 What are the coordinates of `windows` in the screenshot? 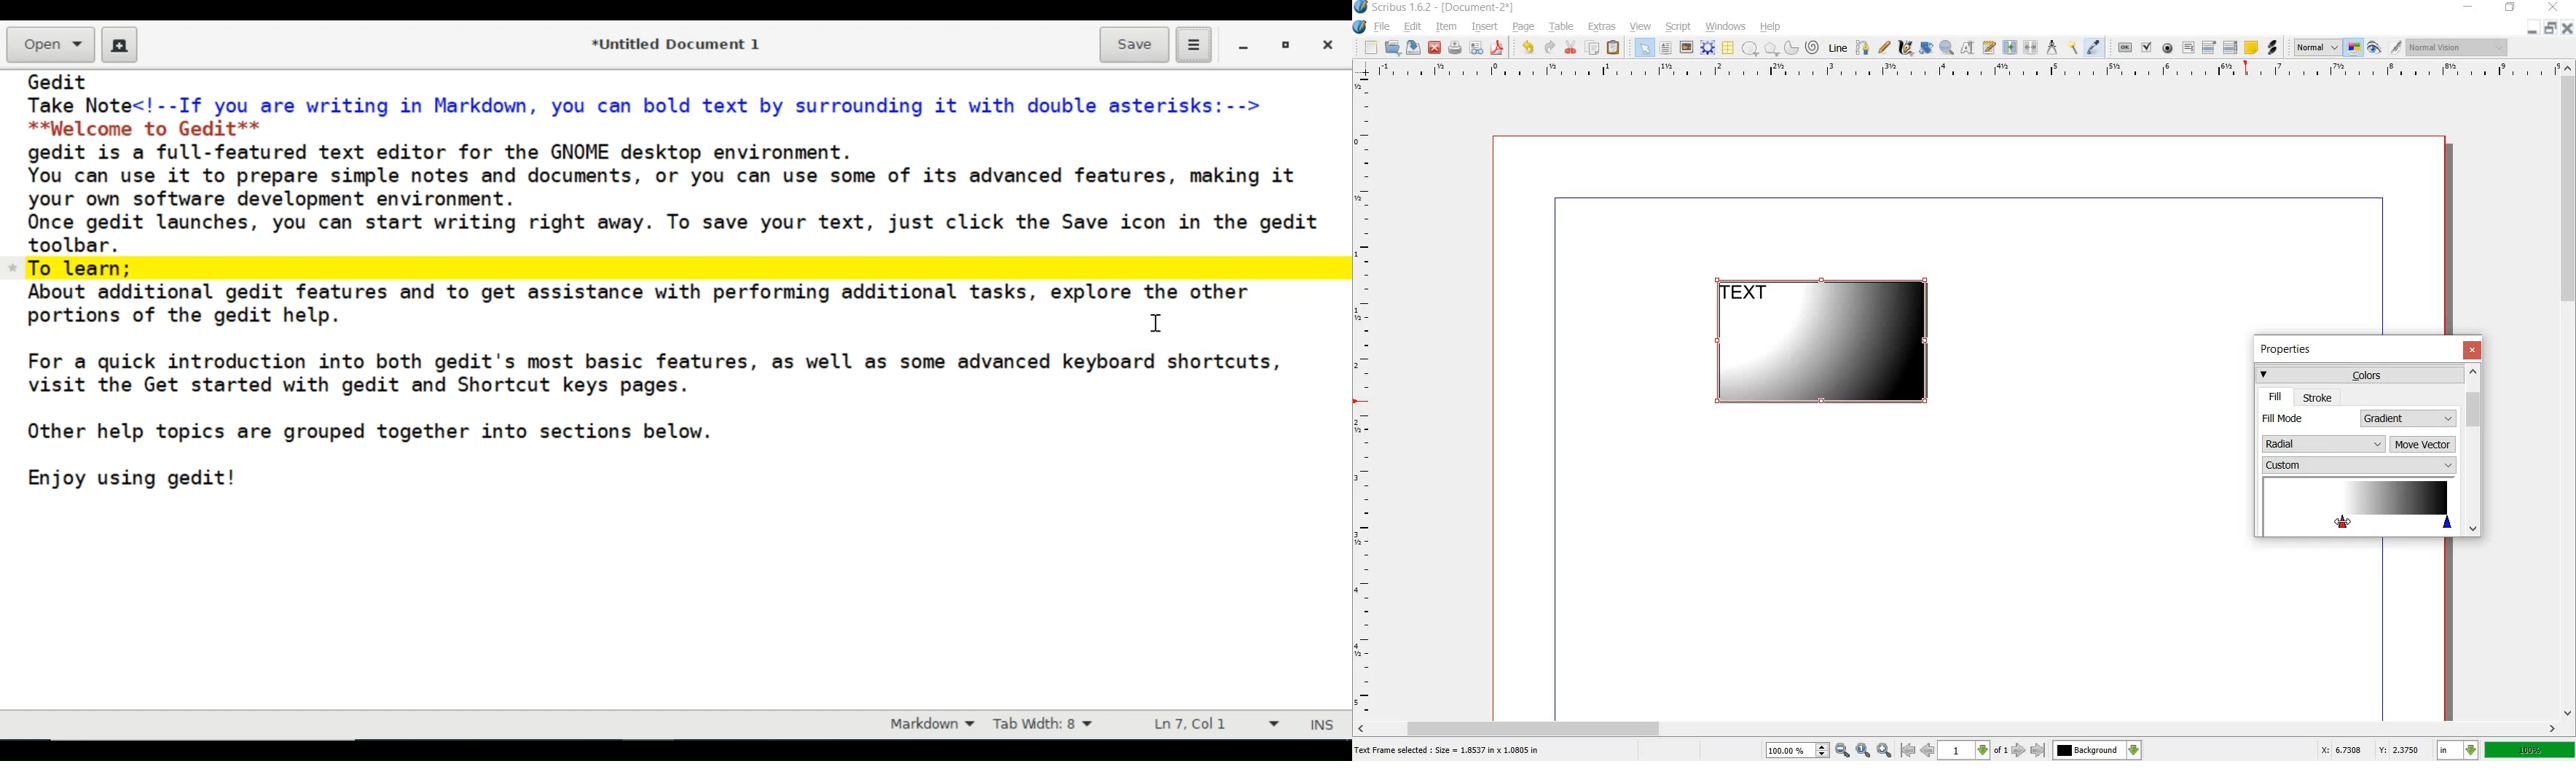 It's located at (1725, 27).